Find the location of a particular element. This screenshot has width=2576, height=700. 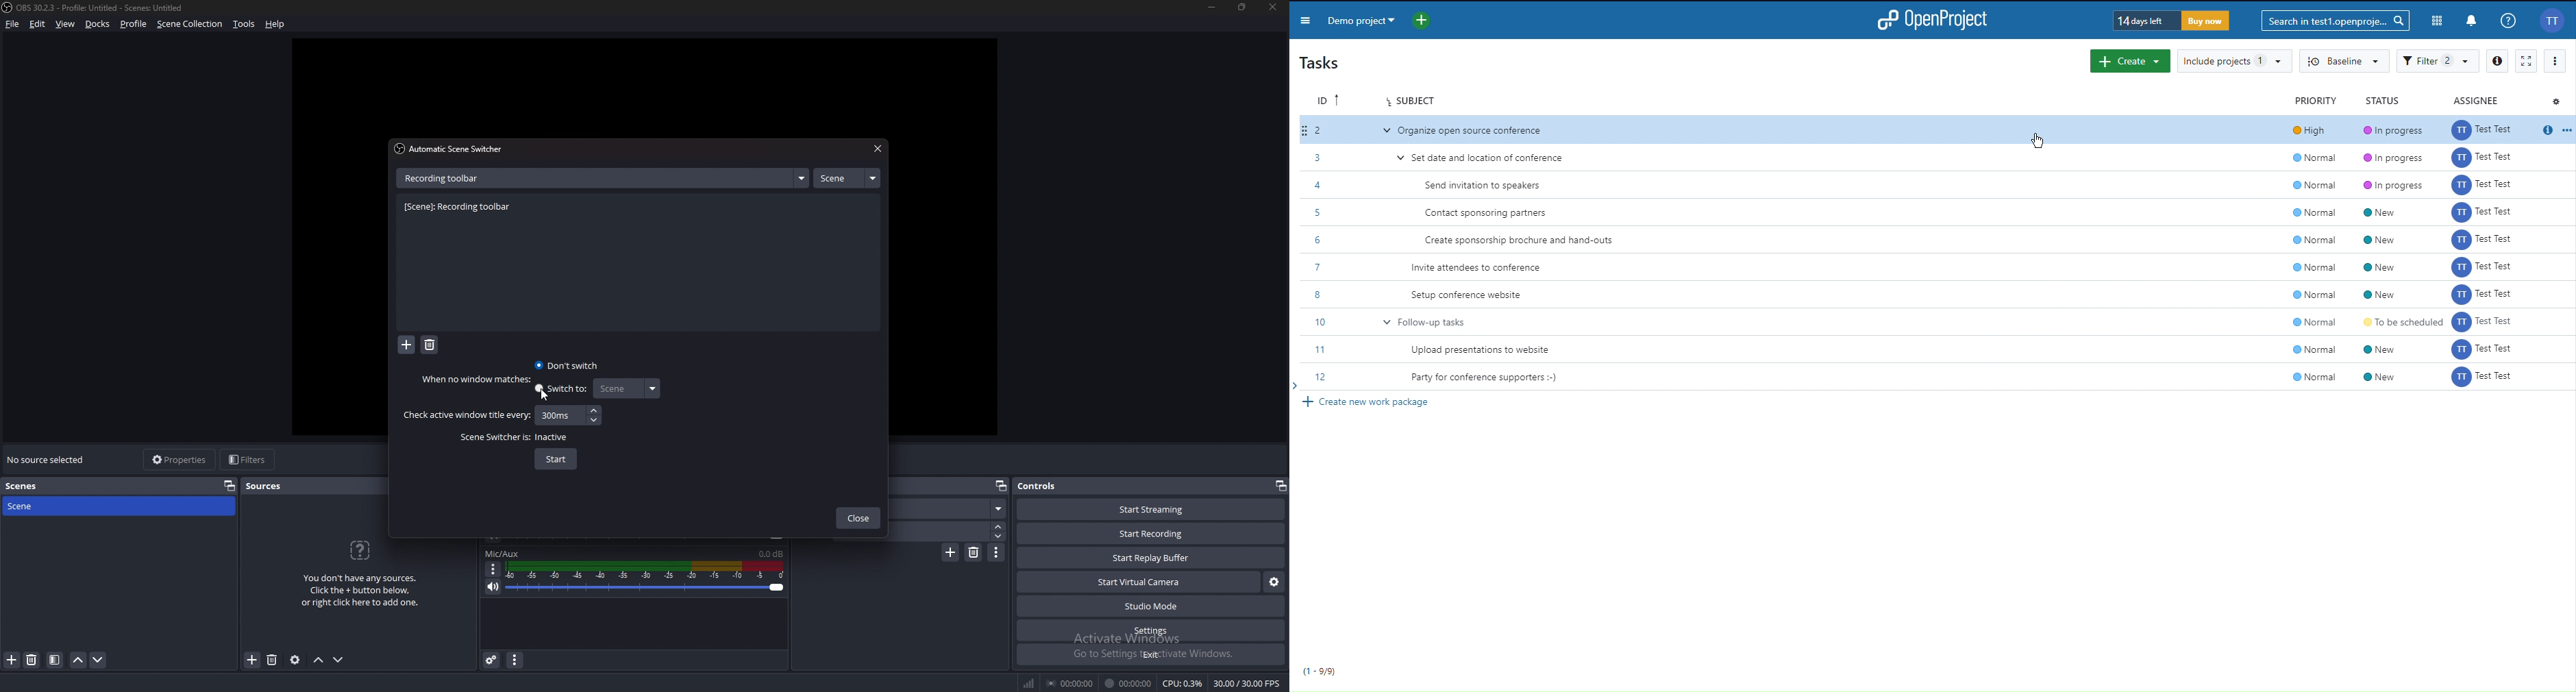

close is located at coordinates (876, 149).